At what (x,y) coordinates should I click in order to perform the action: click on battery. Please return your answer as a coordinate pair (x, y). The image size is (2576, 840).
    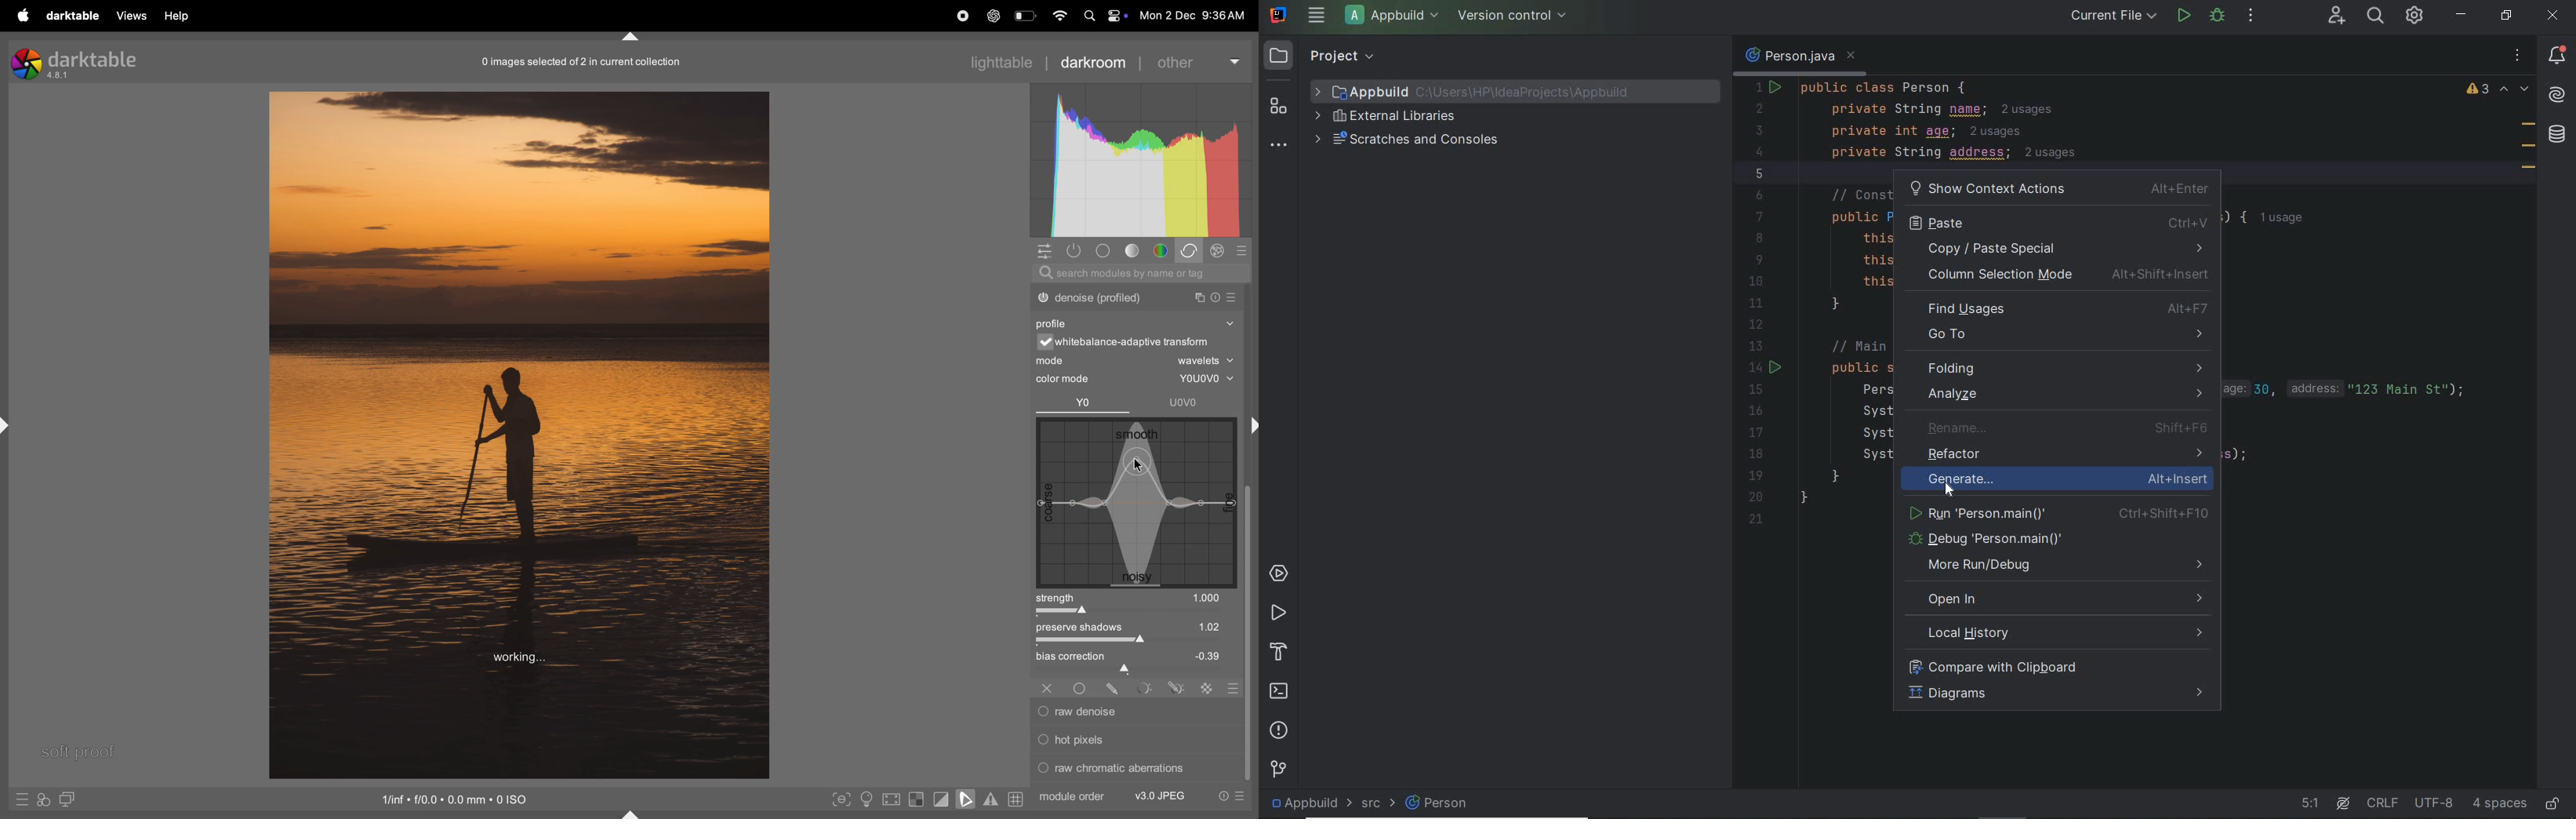
    Looking at the image, I should click on (1025, 18).